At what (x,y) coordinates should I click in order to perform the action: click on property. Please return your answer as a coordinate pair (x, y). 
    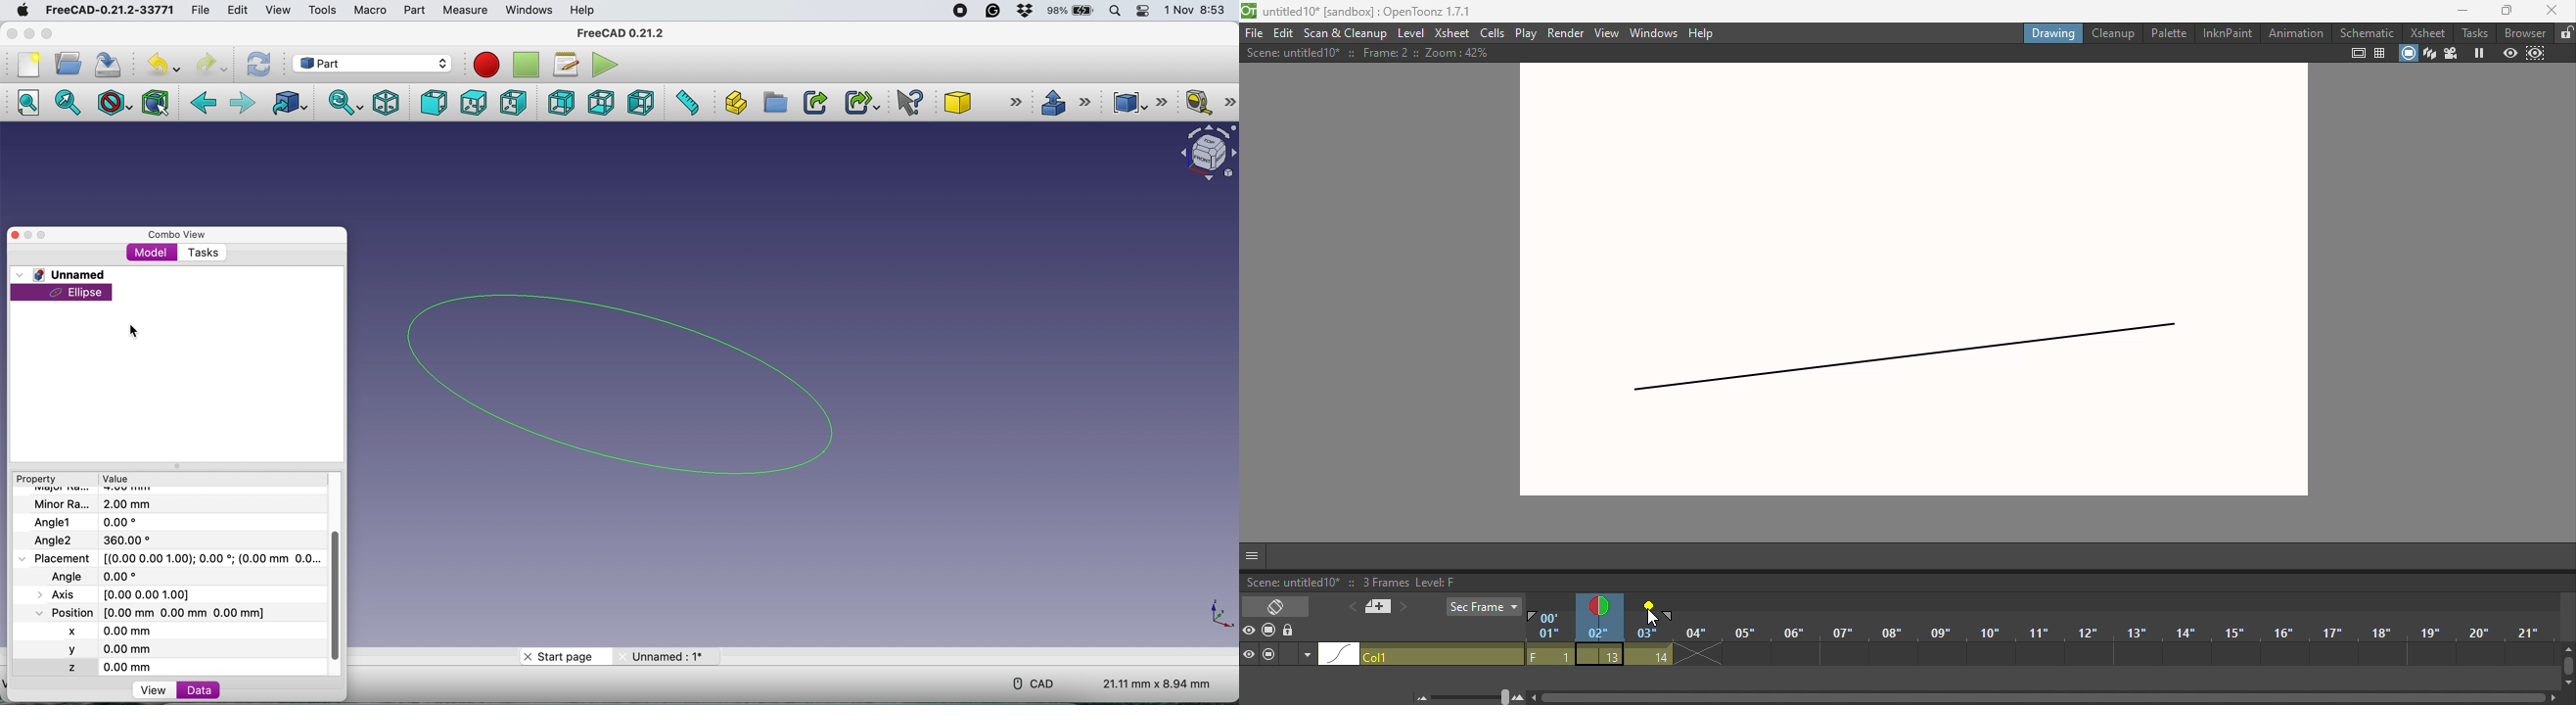
    Looking at the image, I should click on (38, 480).